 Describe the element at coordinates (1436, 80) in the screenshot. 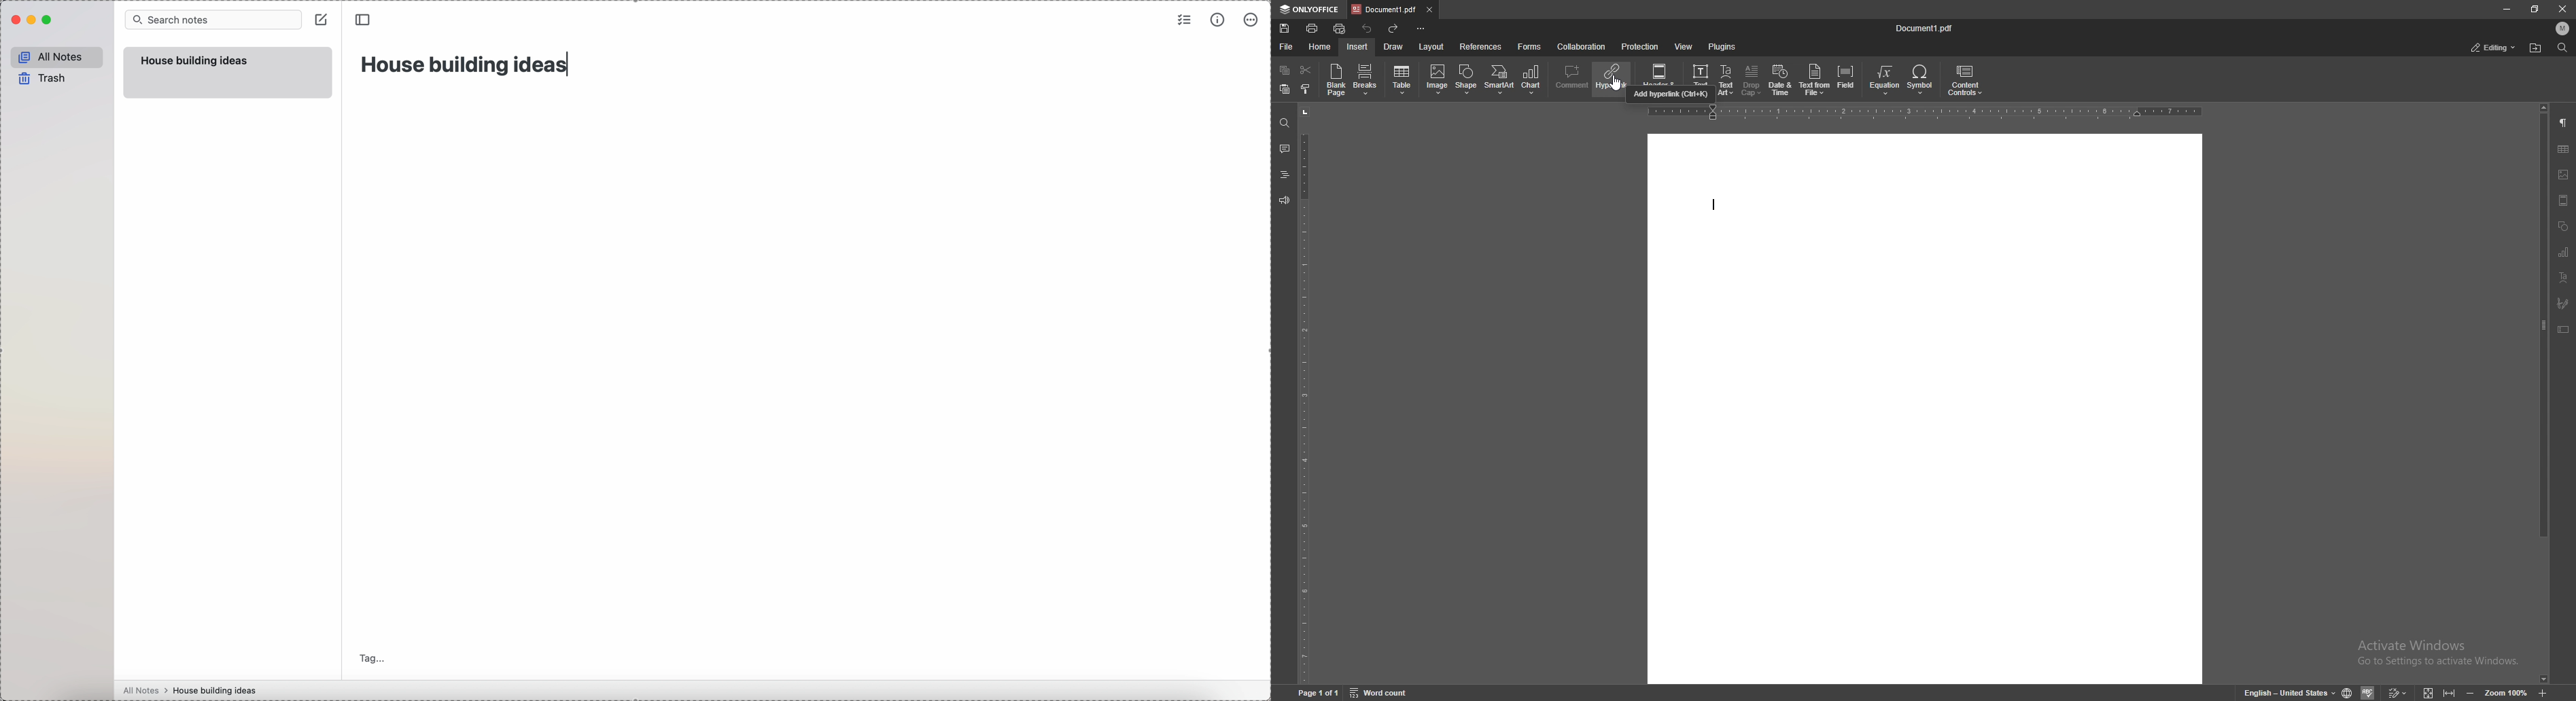

I see `image` at that location.